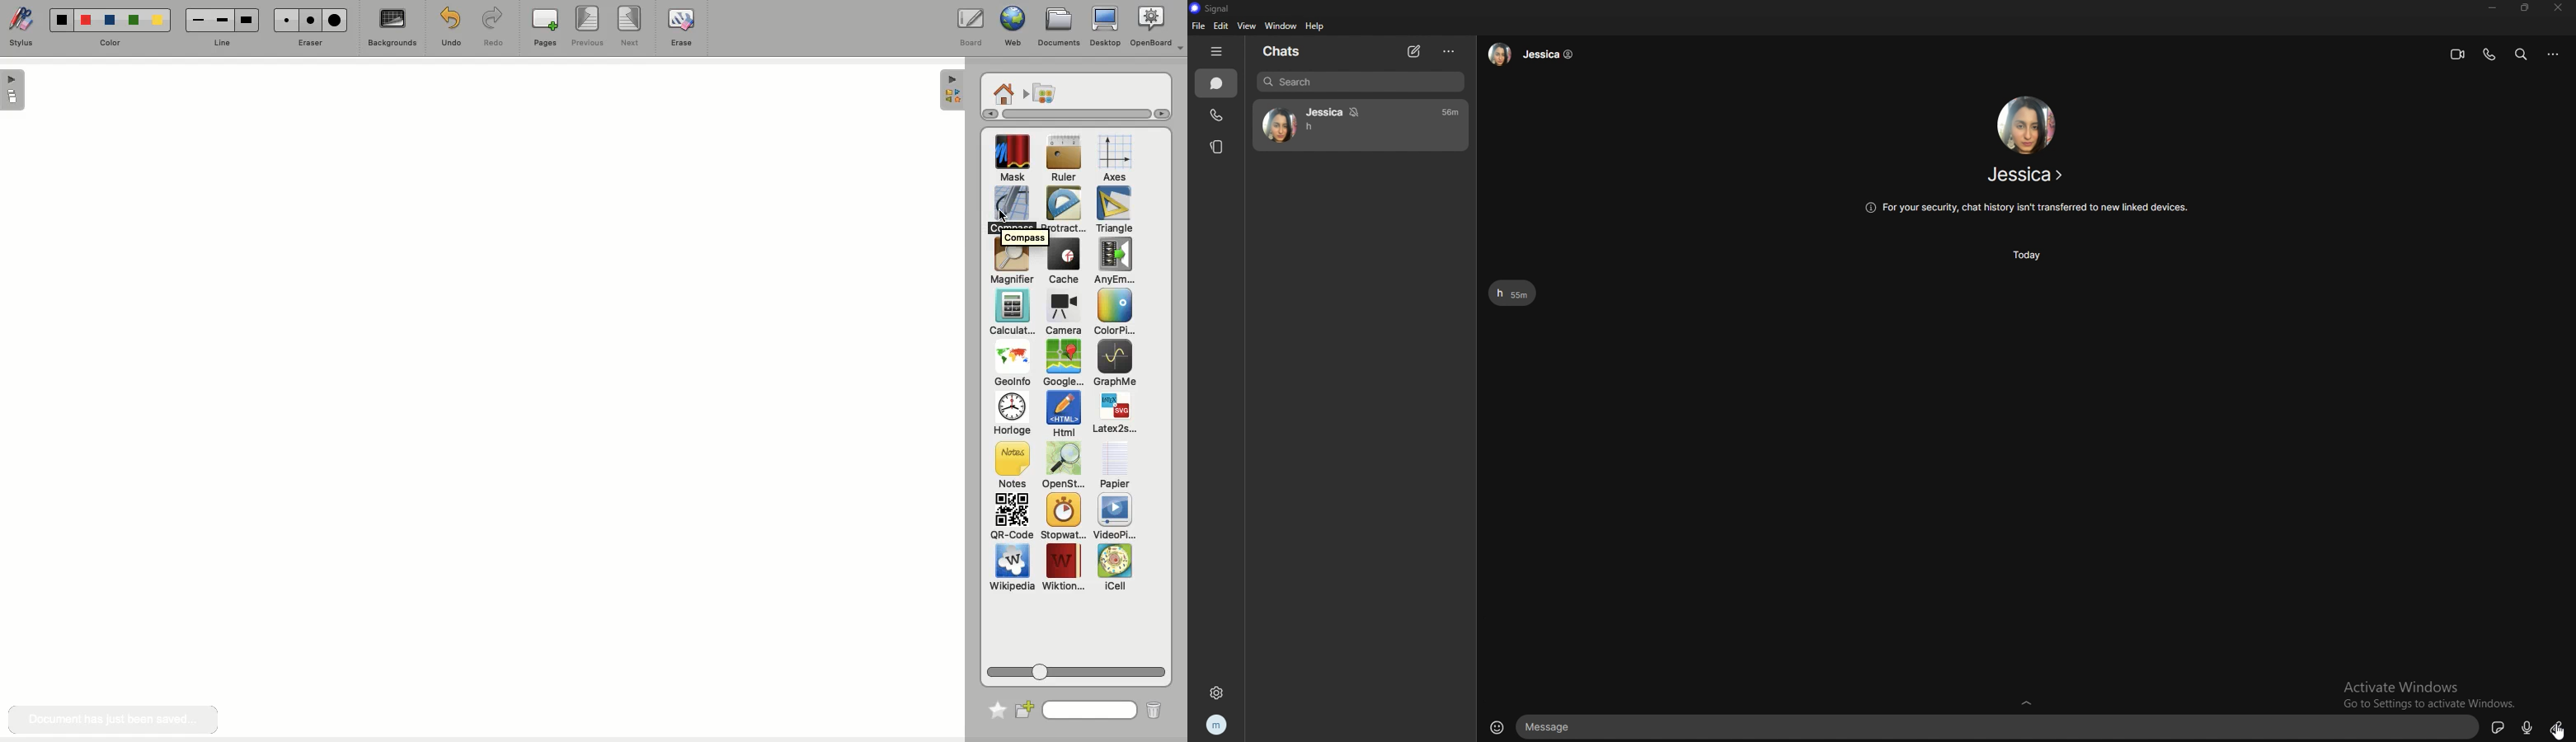  I want to click on video call, so click(2455, 56).